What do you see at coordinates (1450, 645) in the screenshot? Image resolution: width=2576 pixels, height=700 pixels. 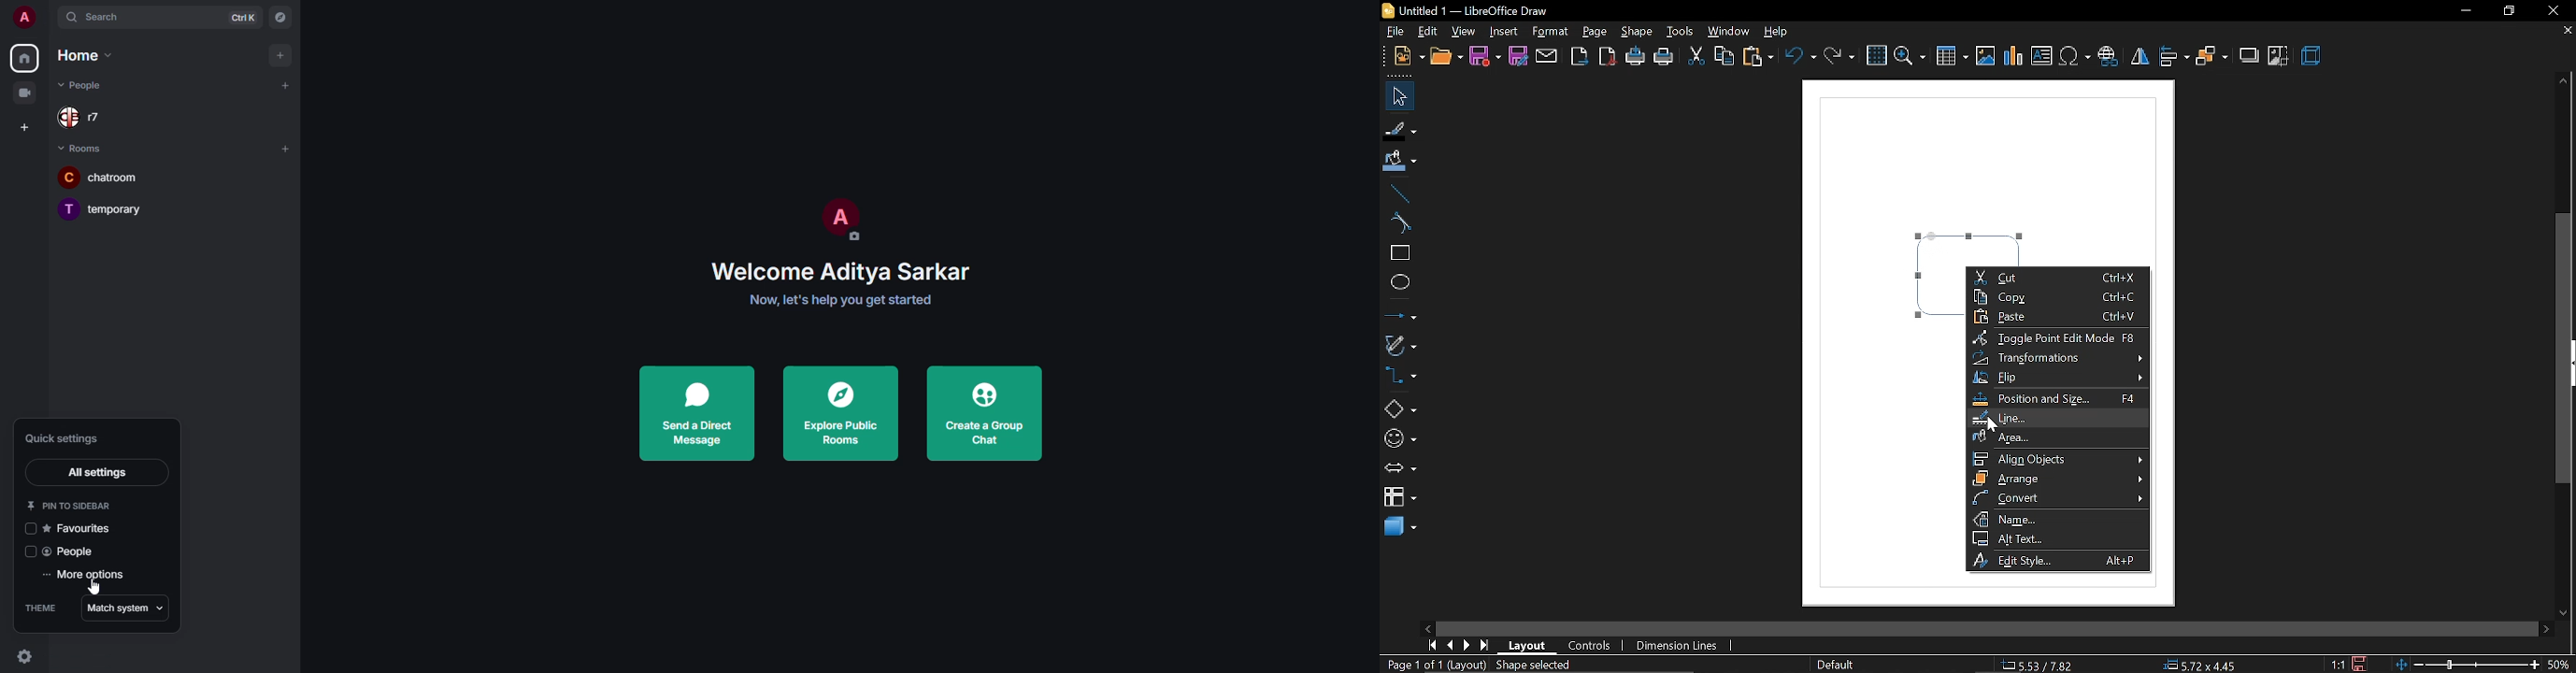 I see `previous page` at bounding box center [1450, 645].